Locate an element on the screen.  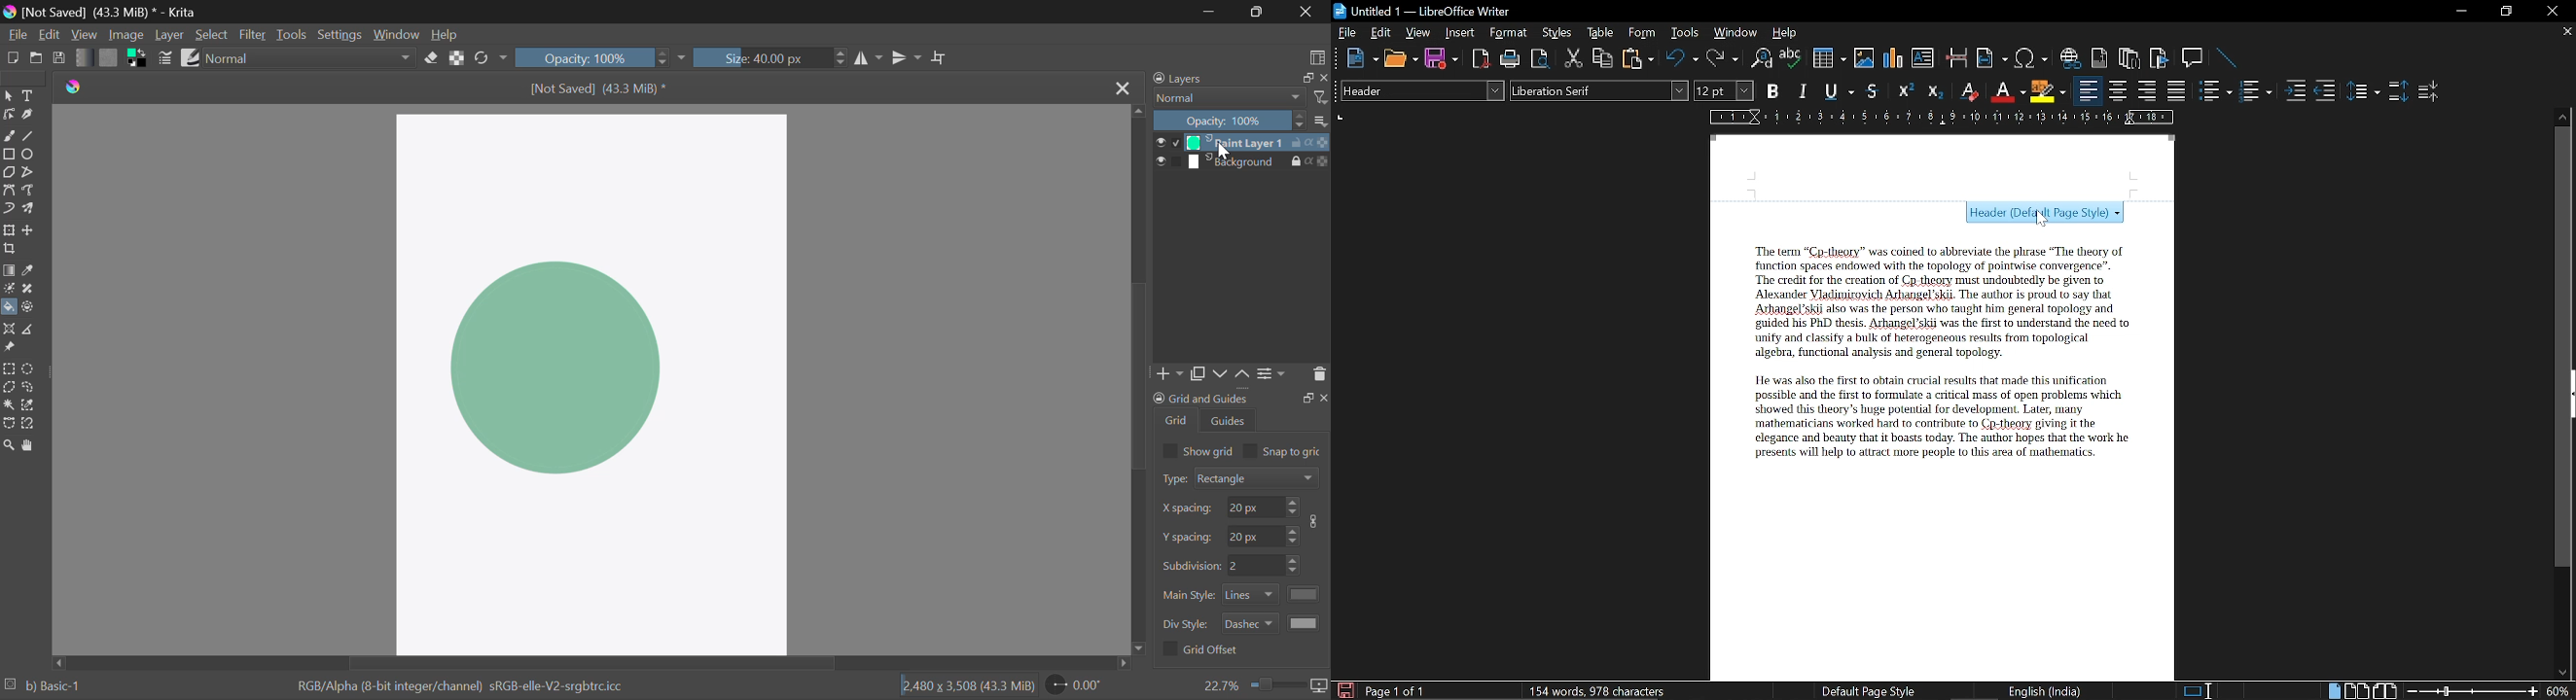
Highlight is located at coordinates (2049, 90).